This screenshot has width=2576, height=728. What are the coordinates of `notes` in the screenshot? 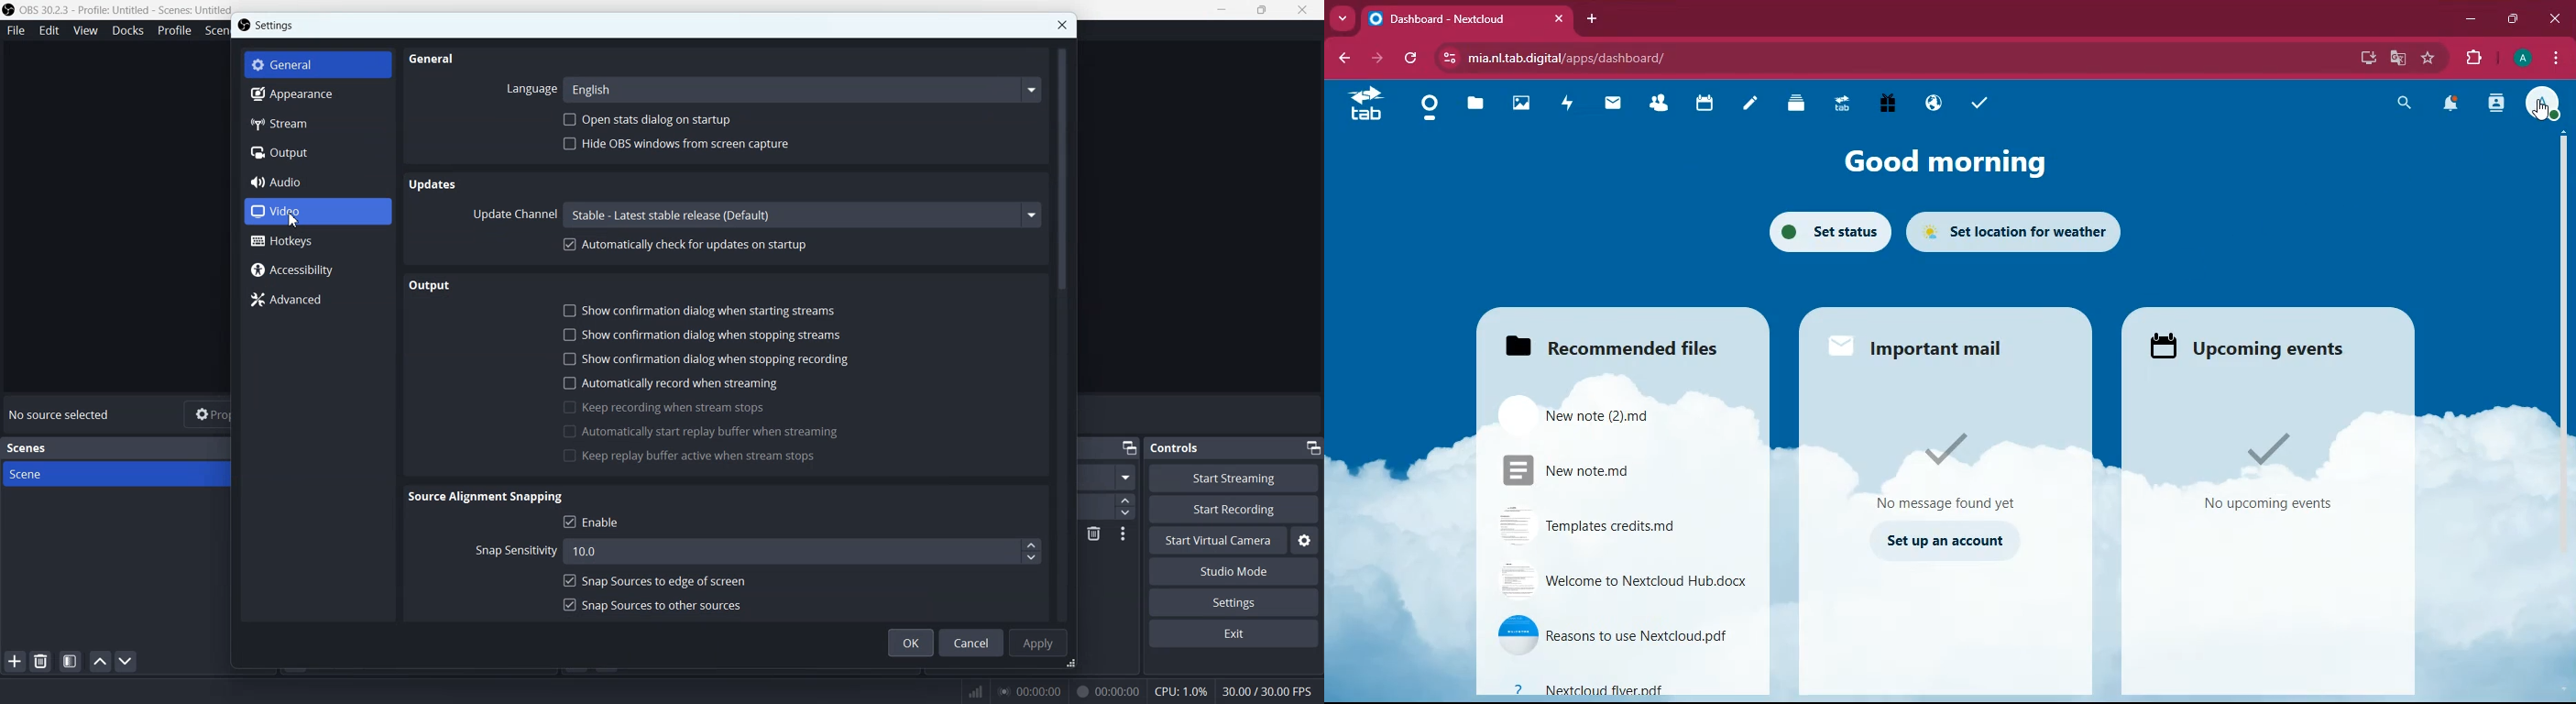 It's located at (1754, 107).